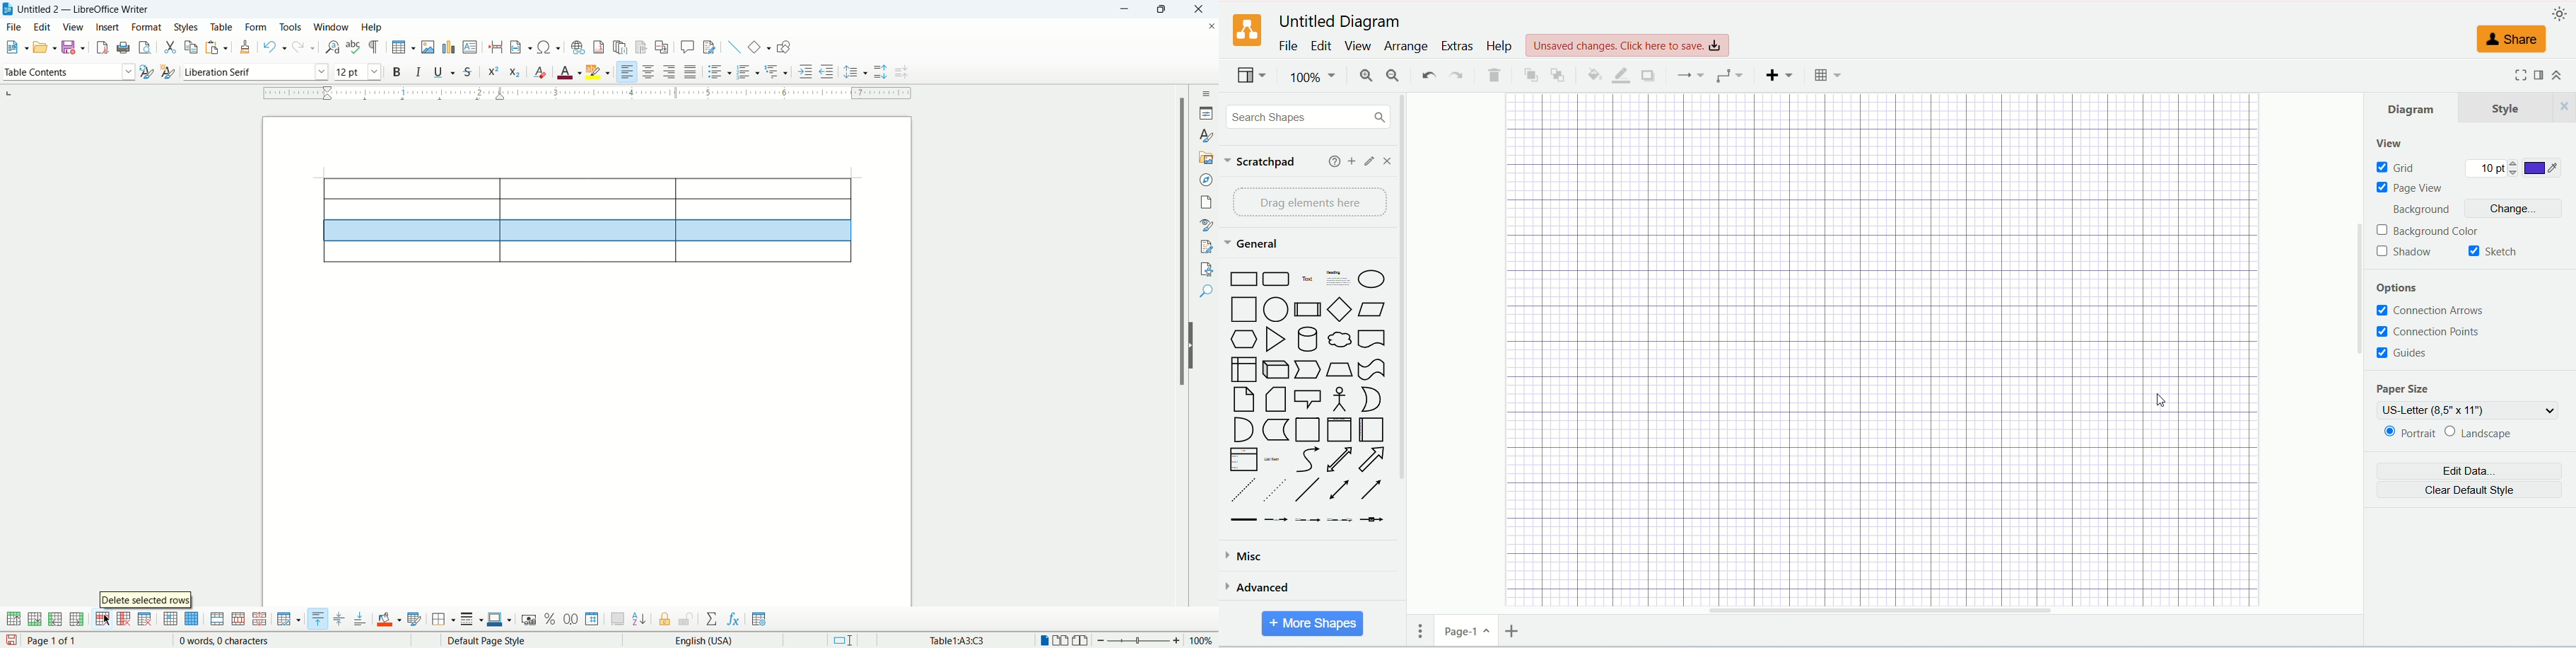  What do you see at coordinates (1318, 45) in the screenshot?
I see `edit` at bounding box center [1318, 45].